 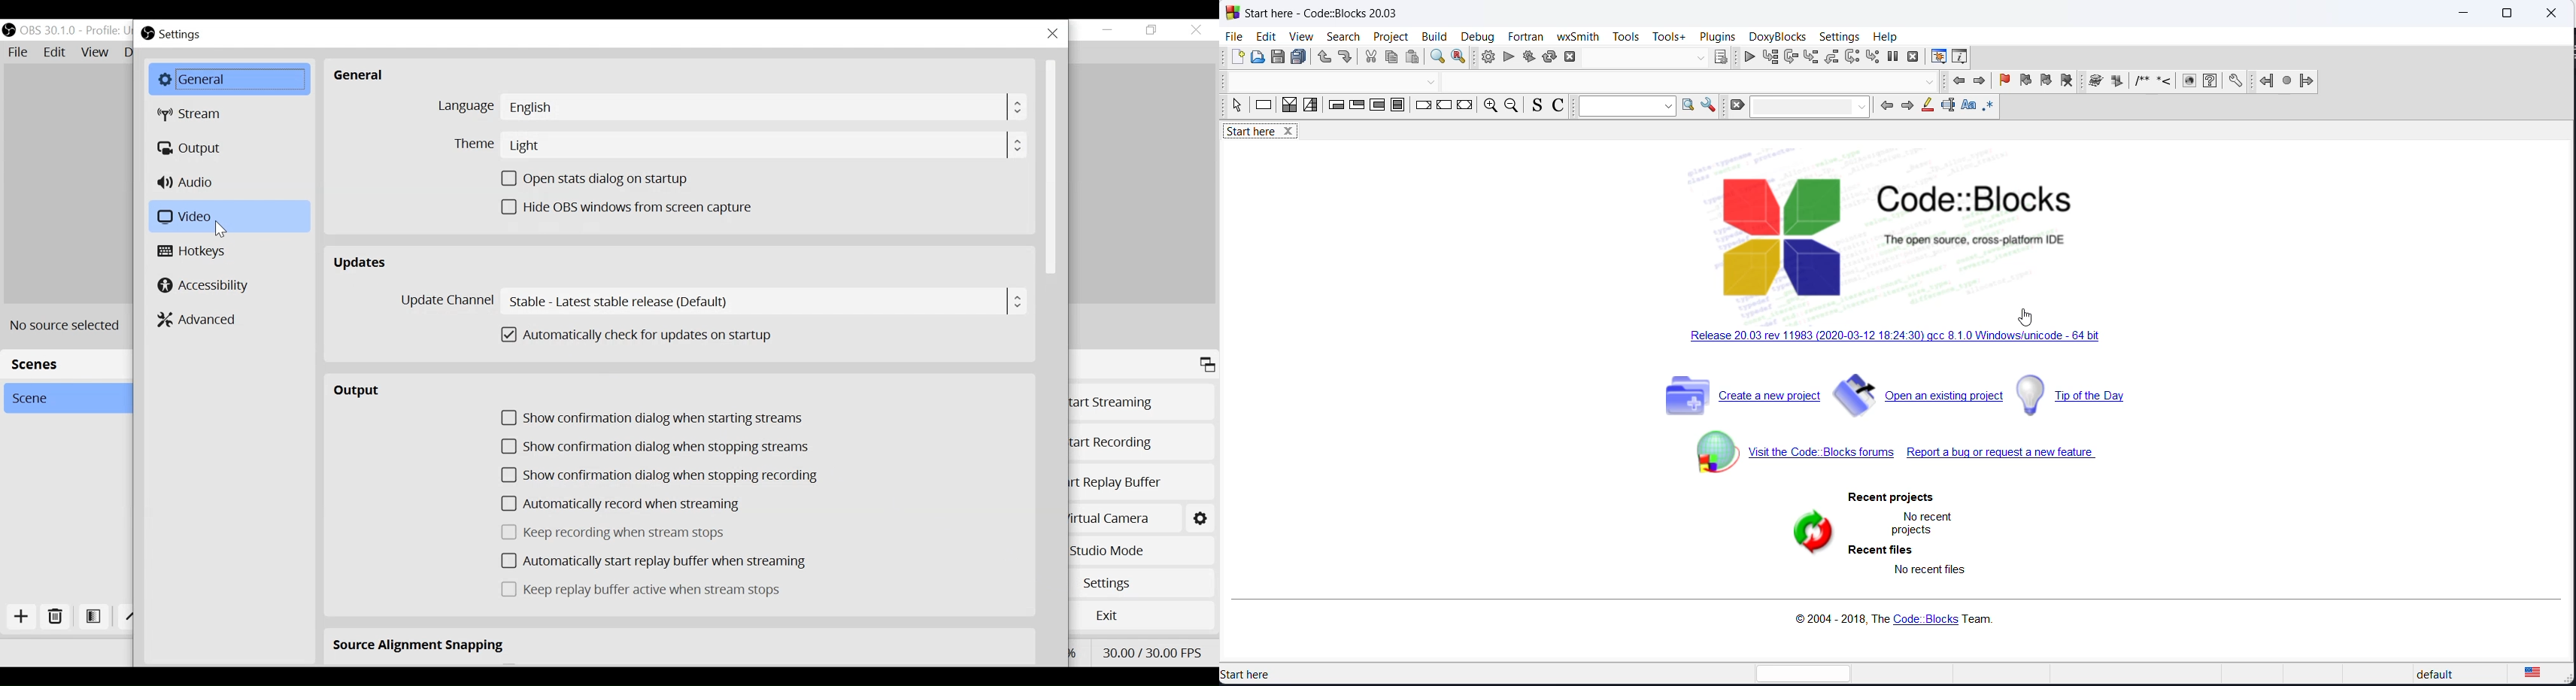 What do you see at coordinates (1989, 106) in the screenshot?
I see `regex` at bounding box center [1989, 106].